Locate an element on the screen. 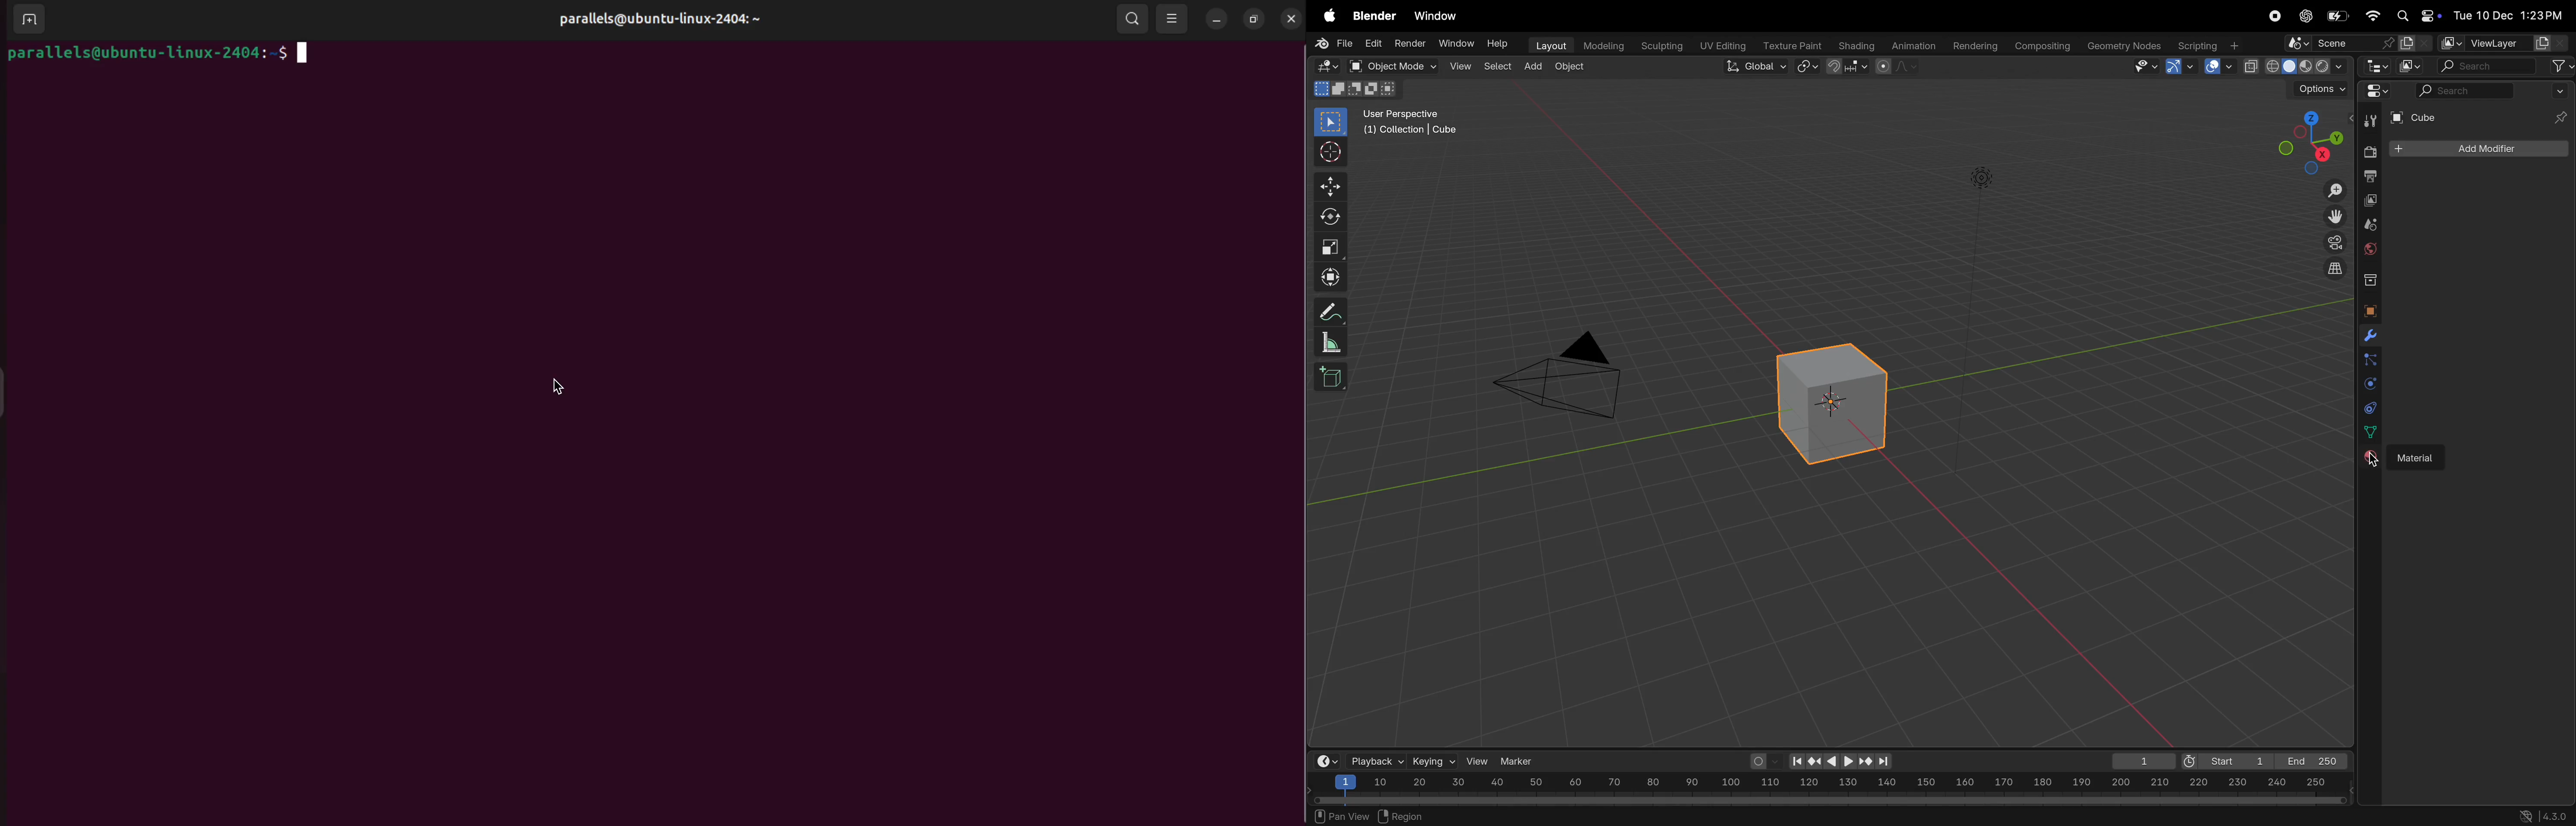  modelling is located at coordinates (1603, 44).